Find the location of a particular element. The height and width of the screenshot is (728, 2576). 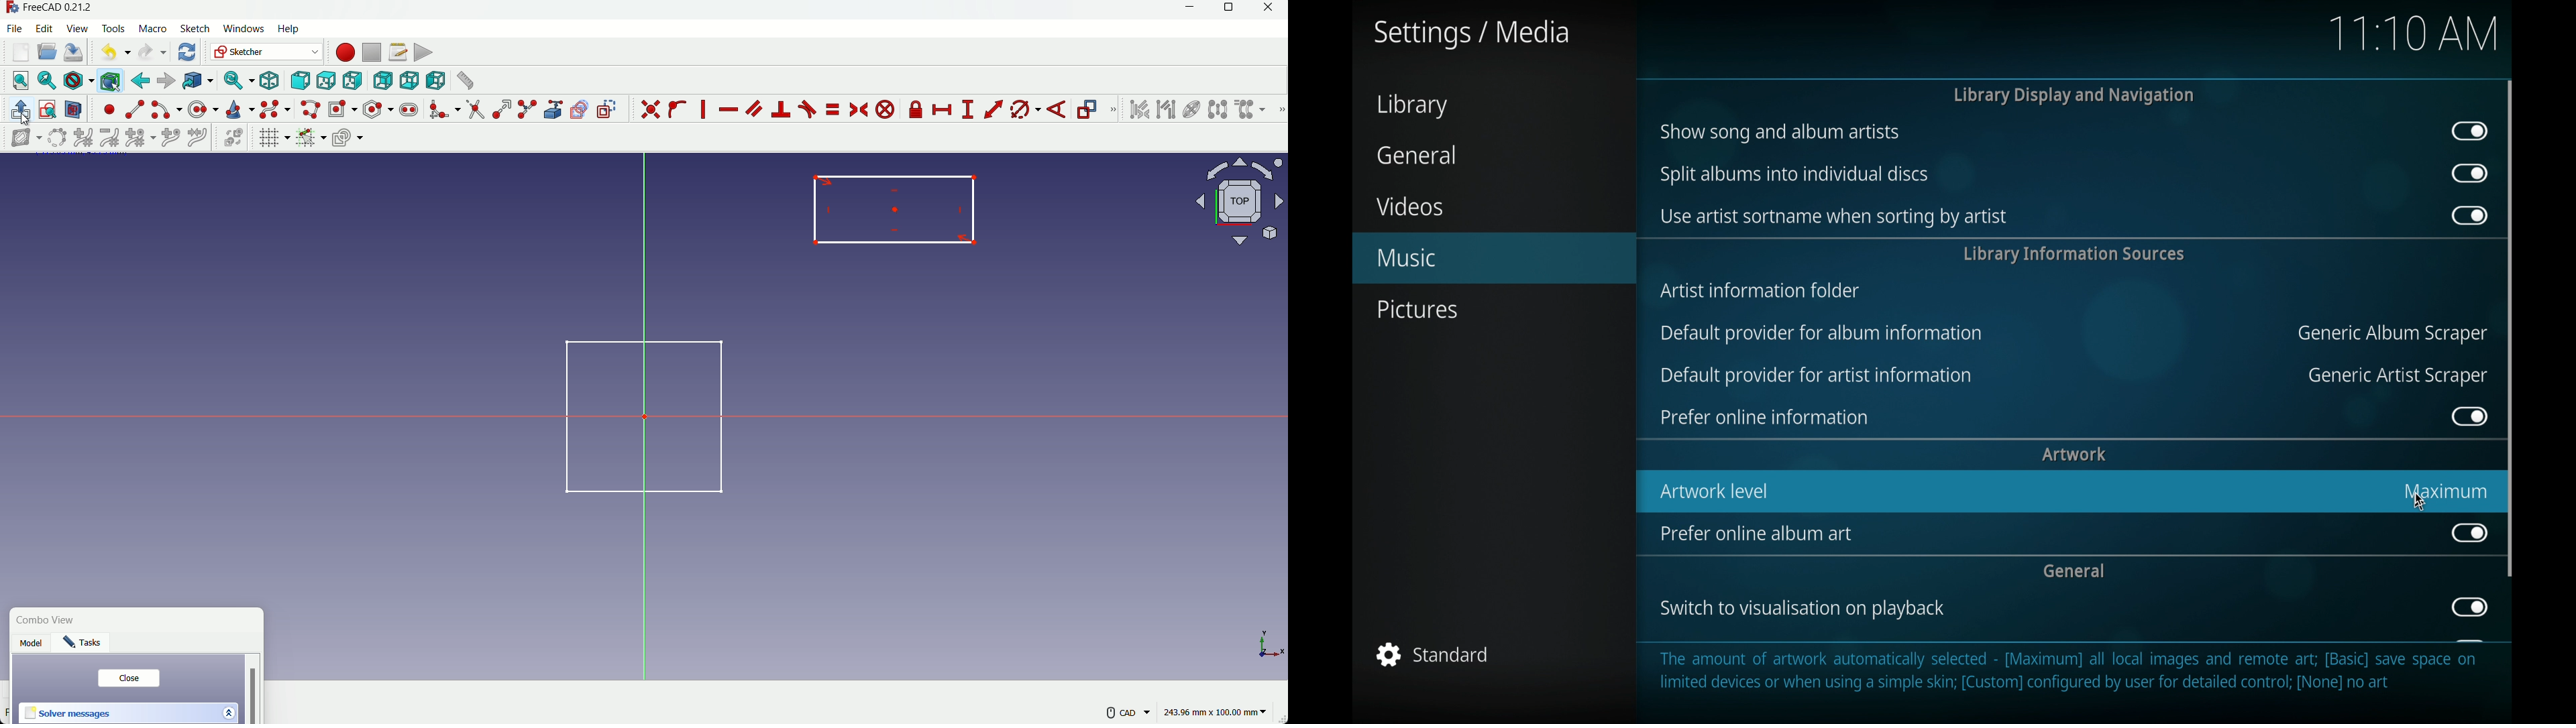

forward is located at coordinates (166, 81).